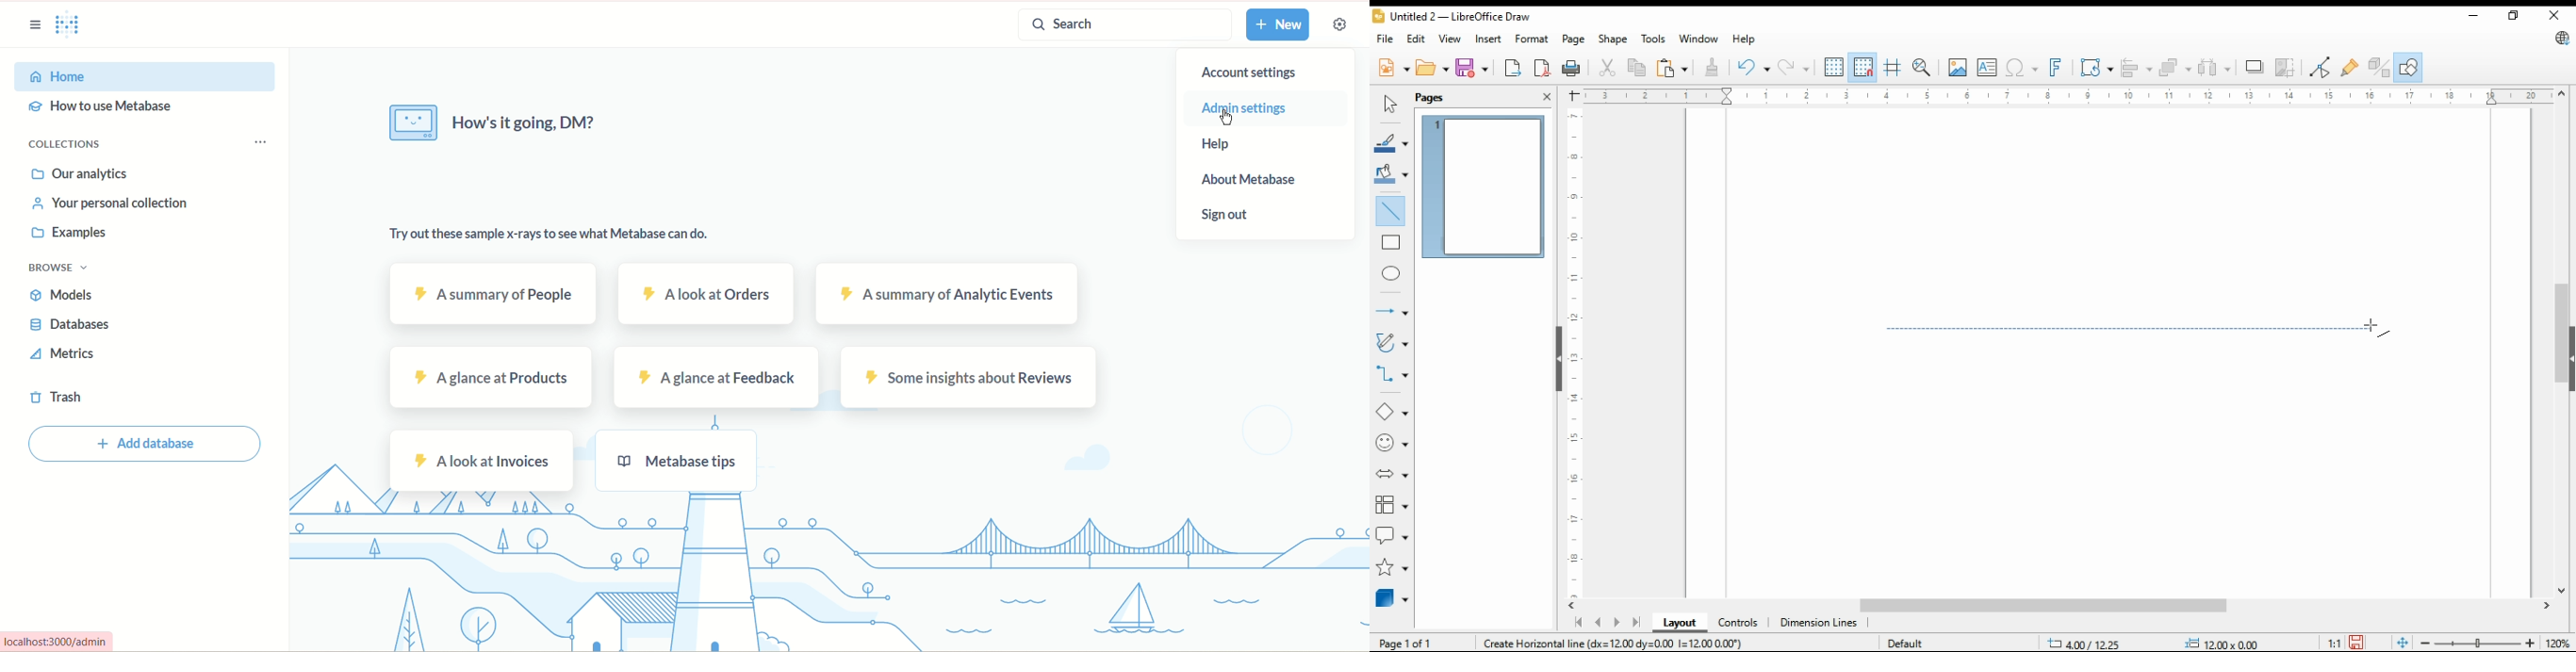 The height and width of the screenshot is (672, 2576). I want to click on close window, so click(2555, 15).